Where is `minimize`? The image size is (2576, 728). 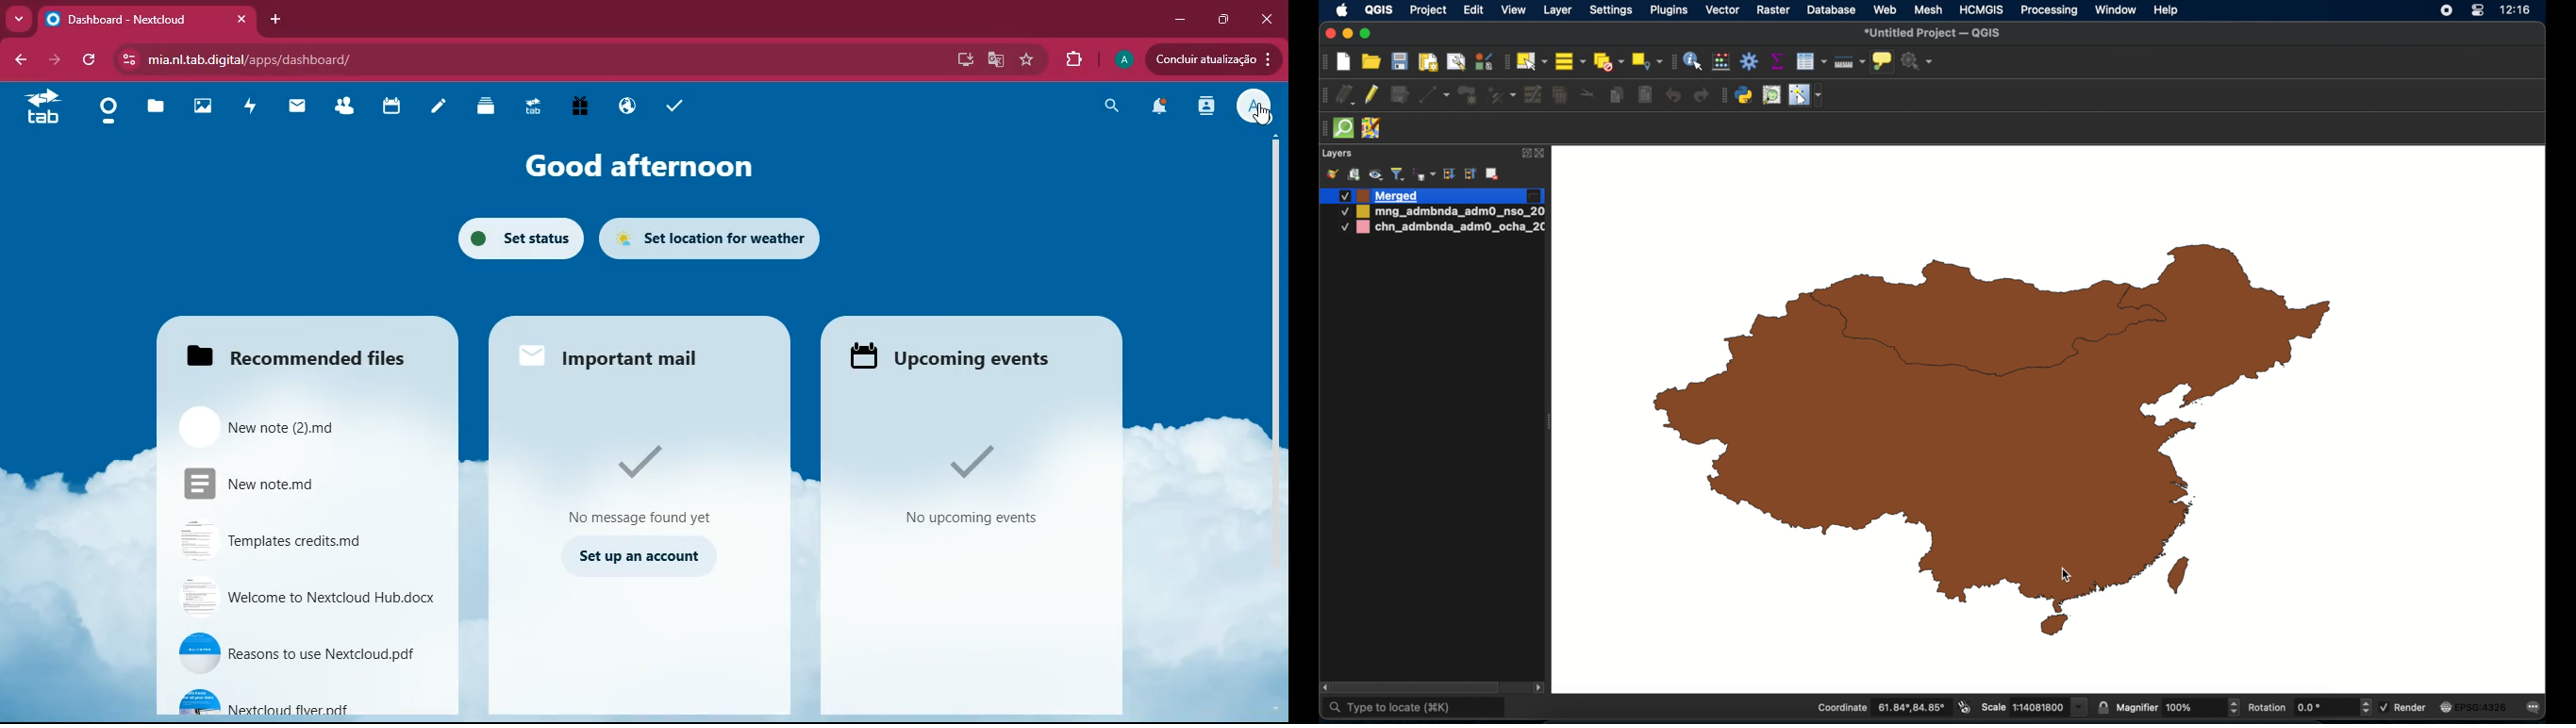
minimize is located at coordinates (1347, 35).